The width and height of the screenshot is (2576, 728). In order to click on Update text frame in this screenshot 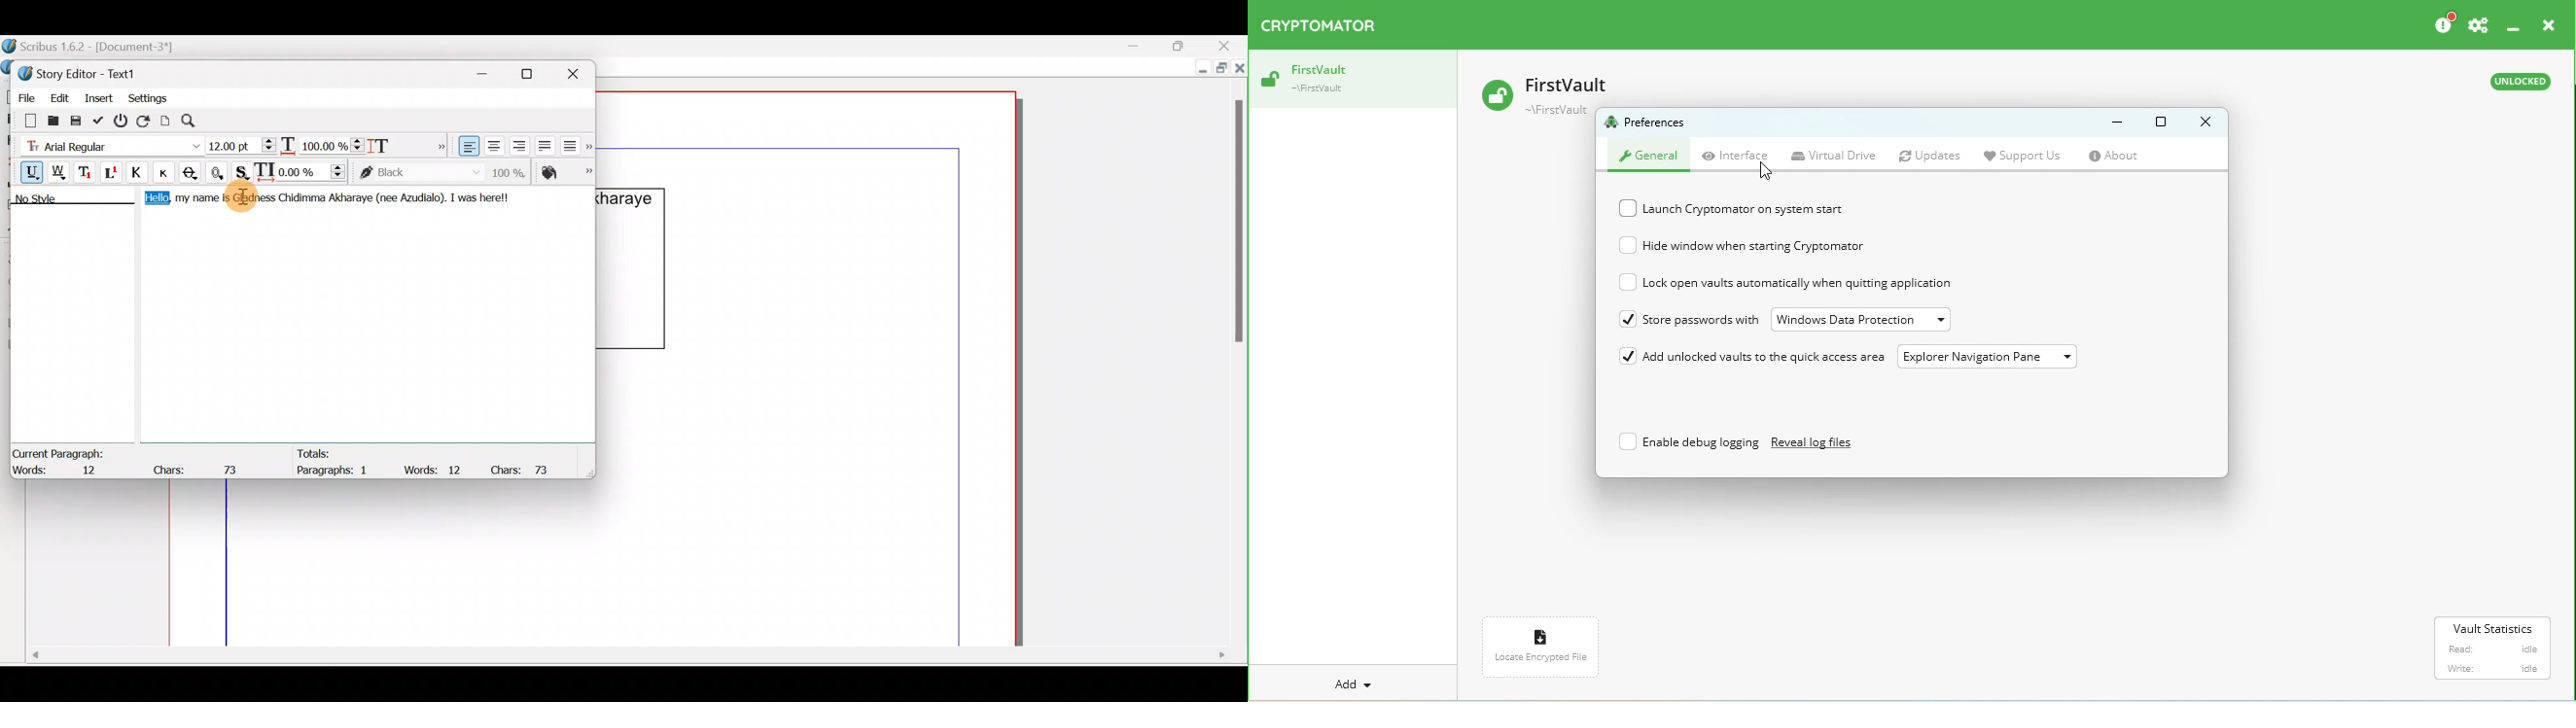, I will do `click(166, 119)`.